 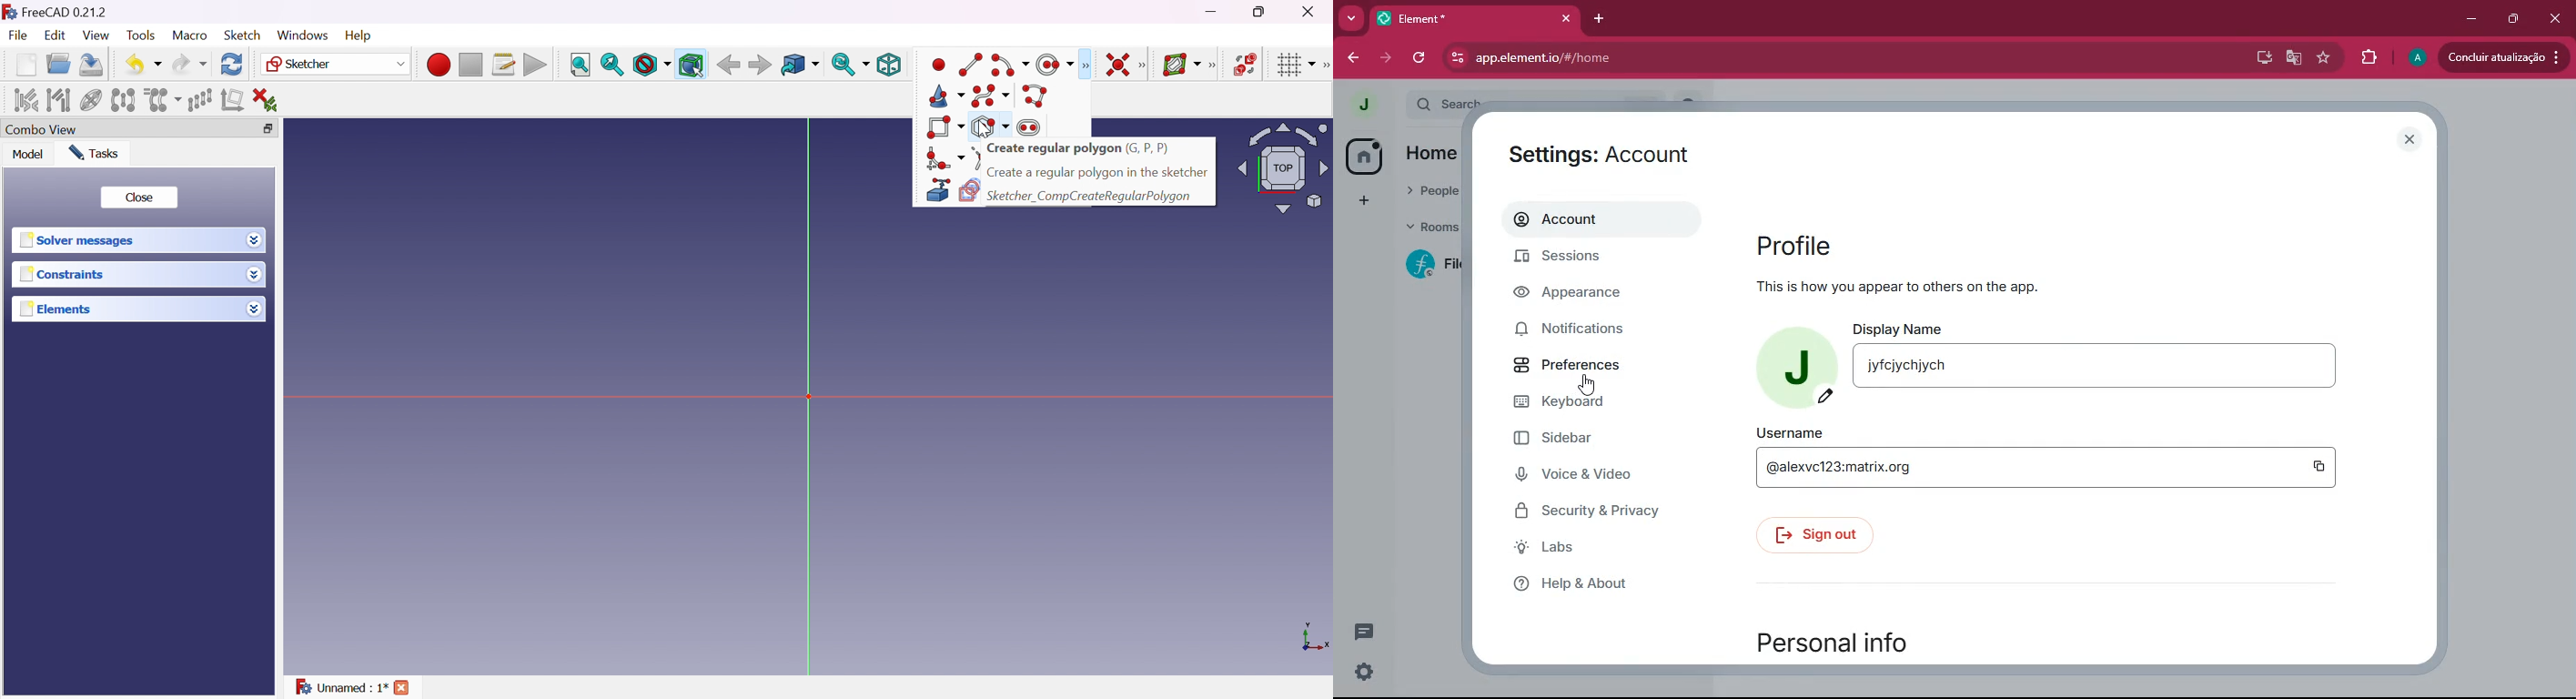 I want to click on Create fillet, so click(x=944, y=157).